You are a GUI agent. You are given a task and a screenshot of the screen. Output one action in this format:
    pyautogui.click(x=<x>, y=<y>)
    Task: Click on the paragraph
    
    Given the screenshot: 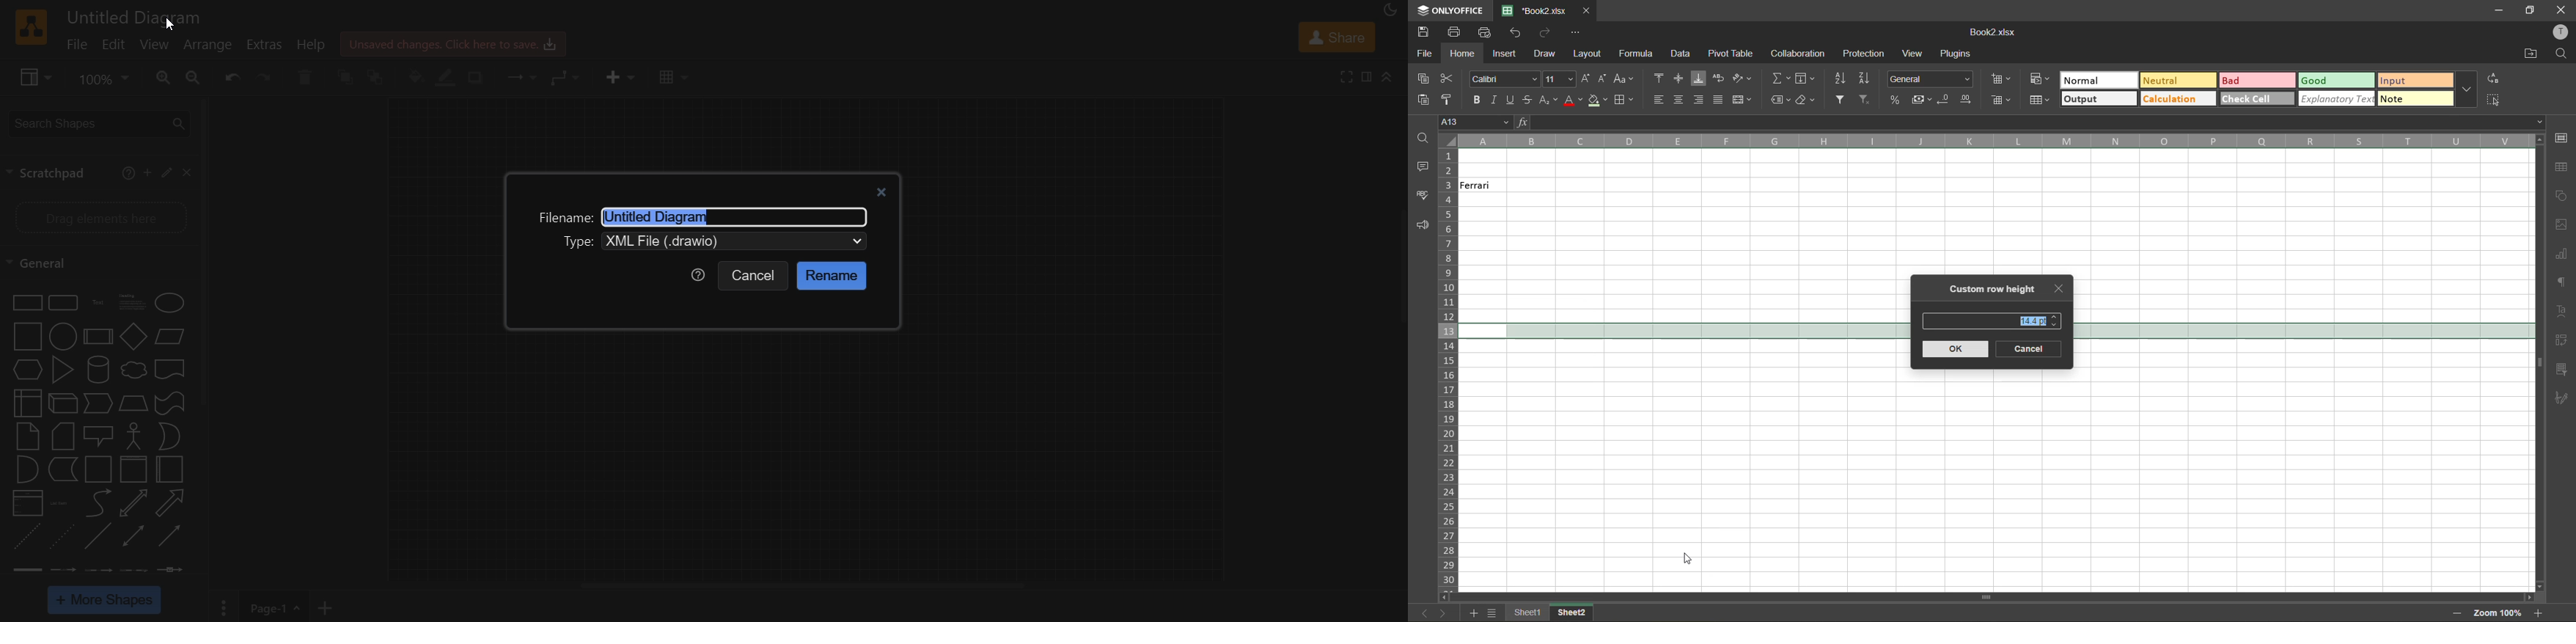 What is the action you would take?
    pyautogui.click(x=2562, y=285)
    